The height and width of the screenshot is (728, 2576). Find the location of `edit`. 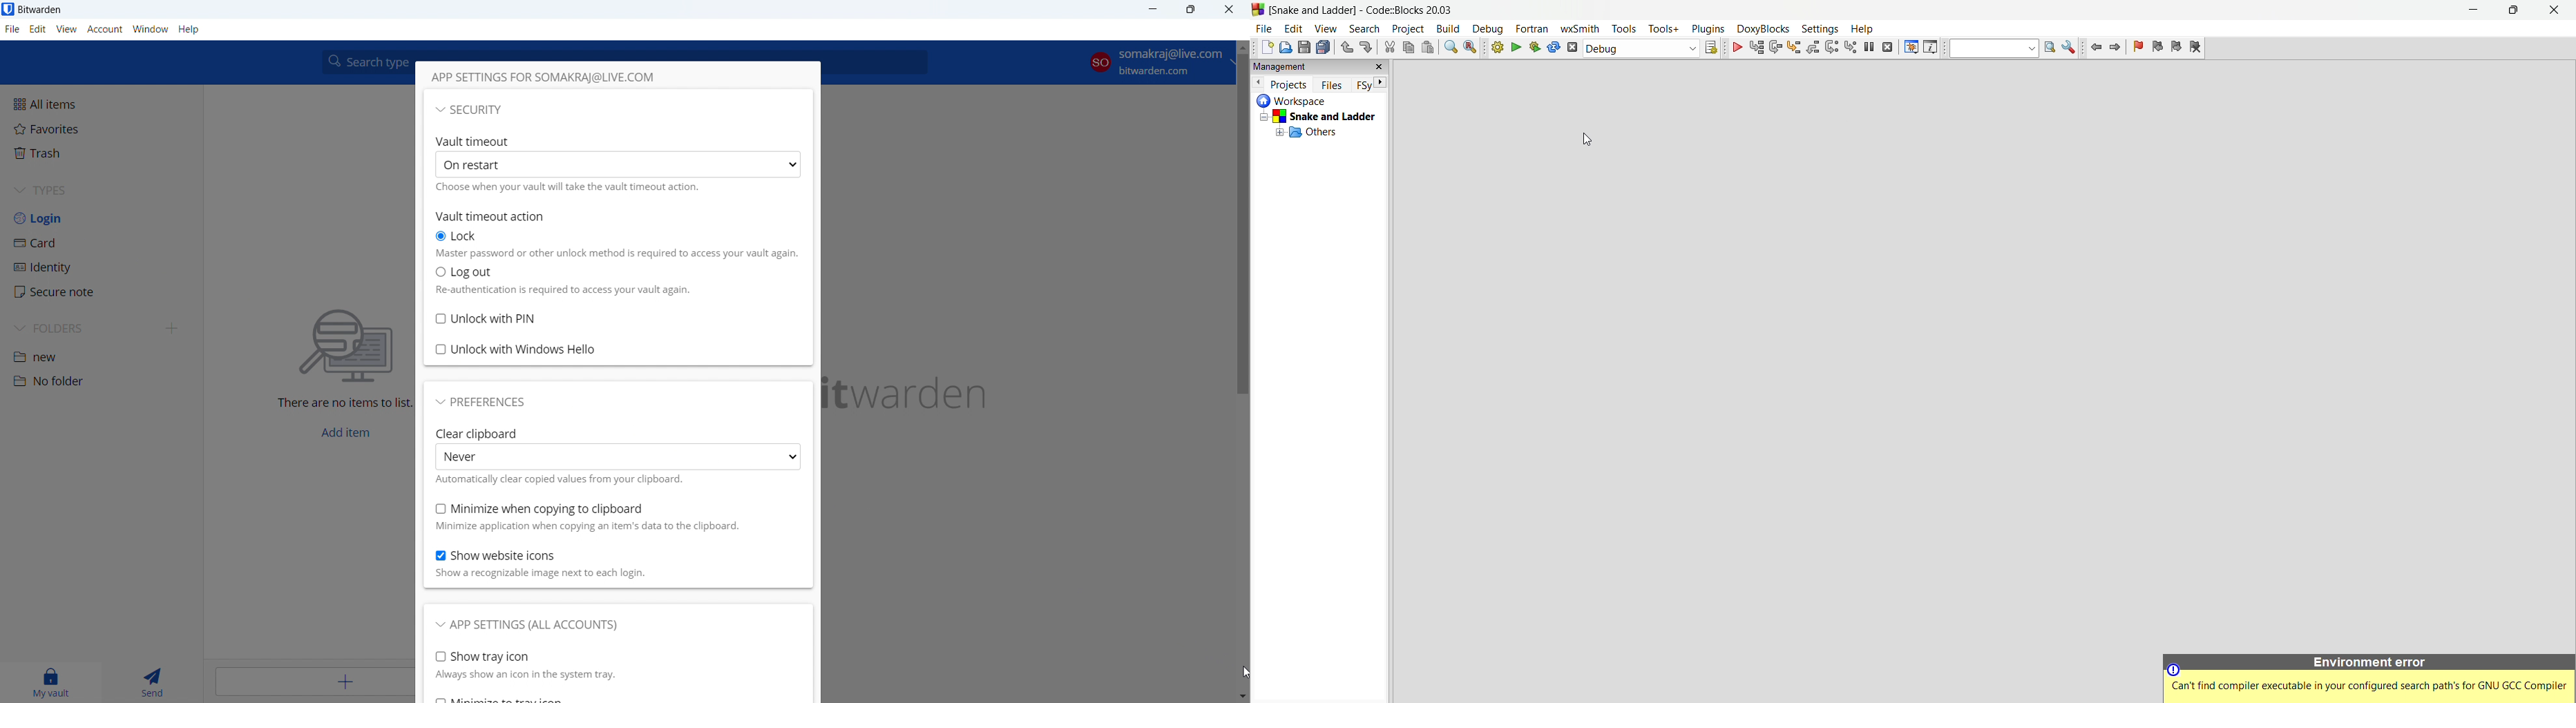

edit is located at coordinates (1295, 29).